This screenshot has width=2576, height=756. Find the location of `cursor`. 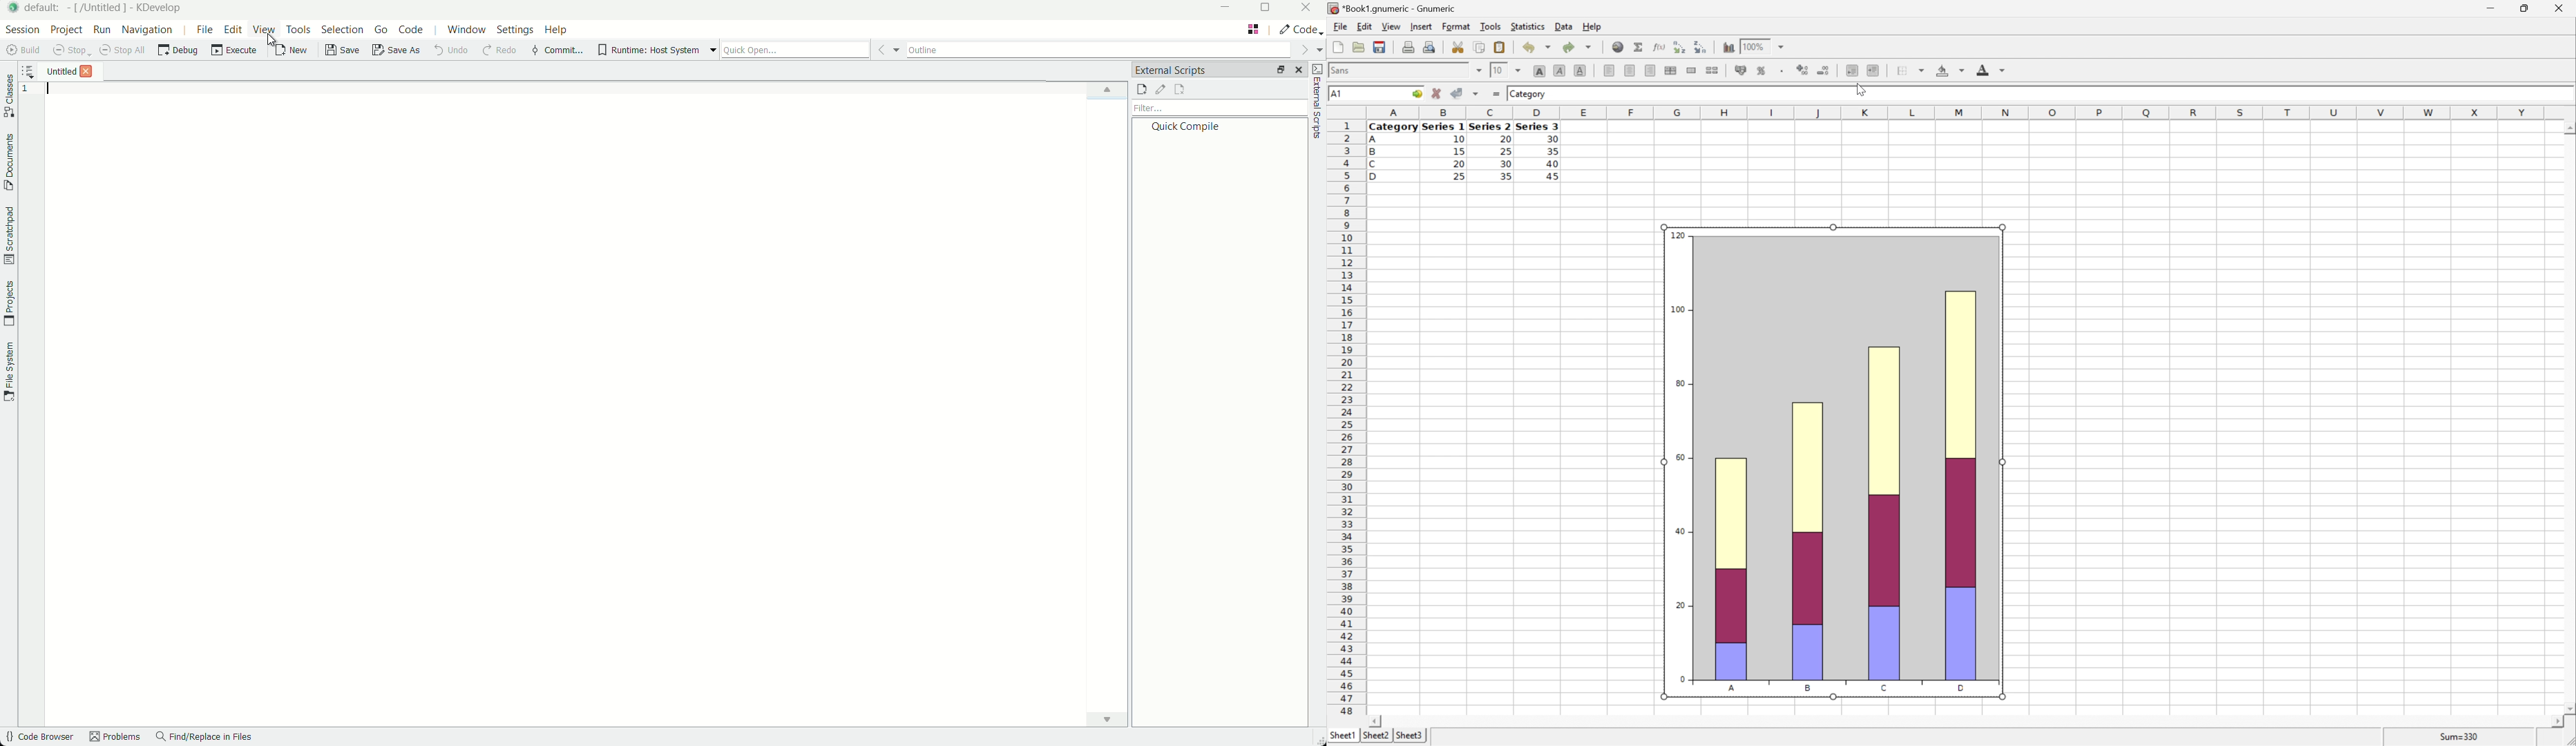

cursor is located at coordinates (2003, 696).